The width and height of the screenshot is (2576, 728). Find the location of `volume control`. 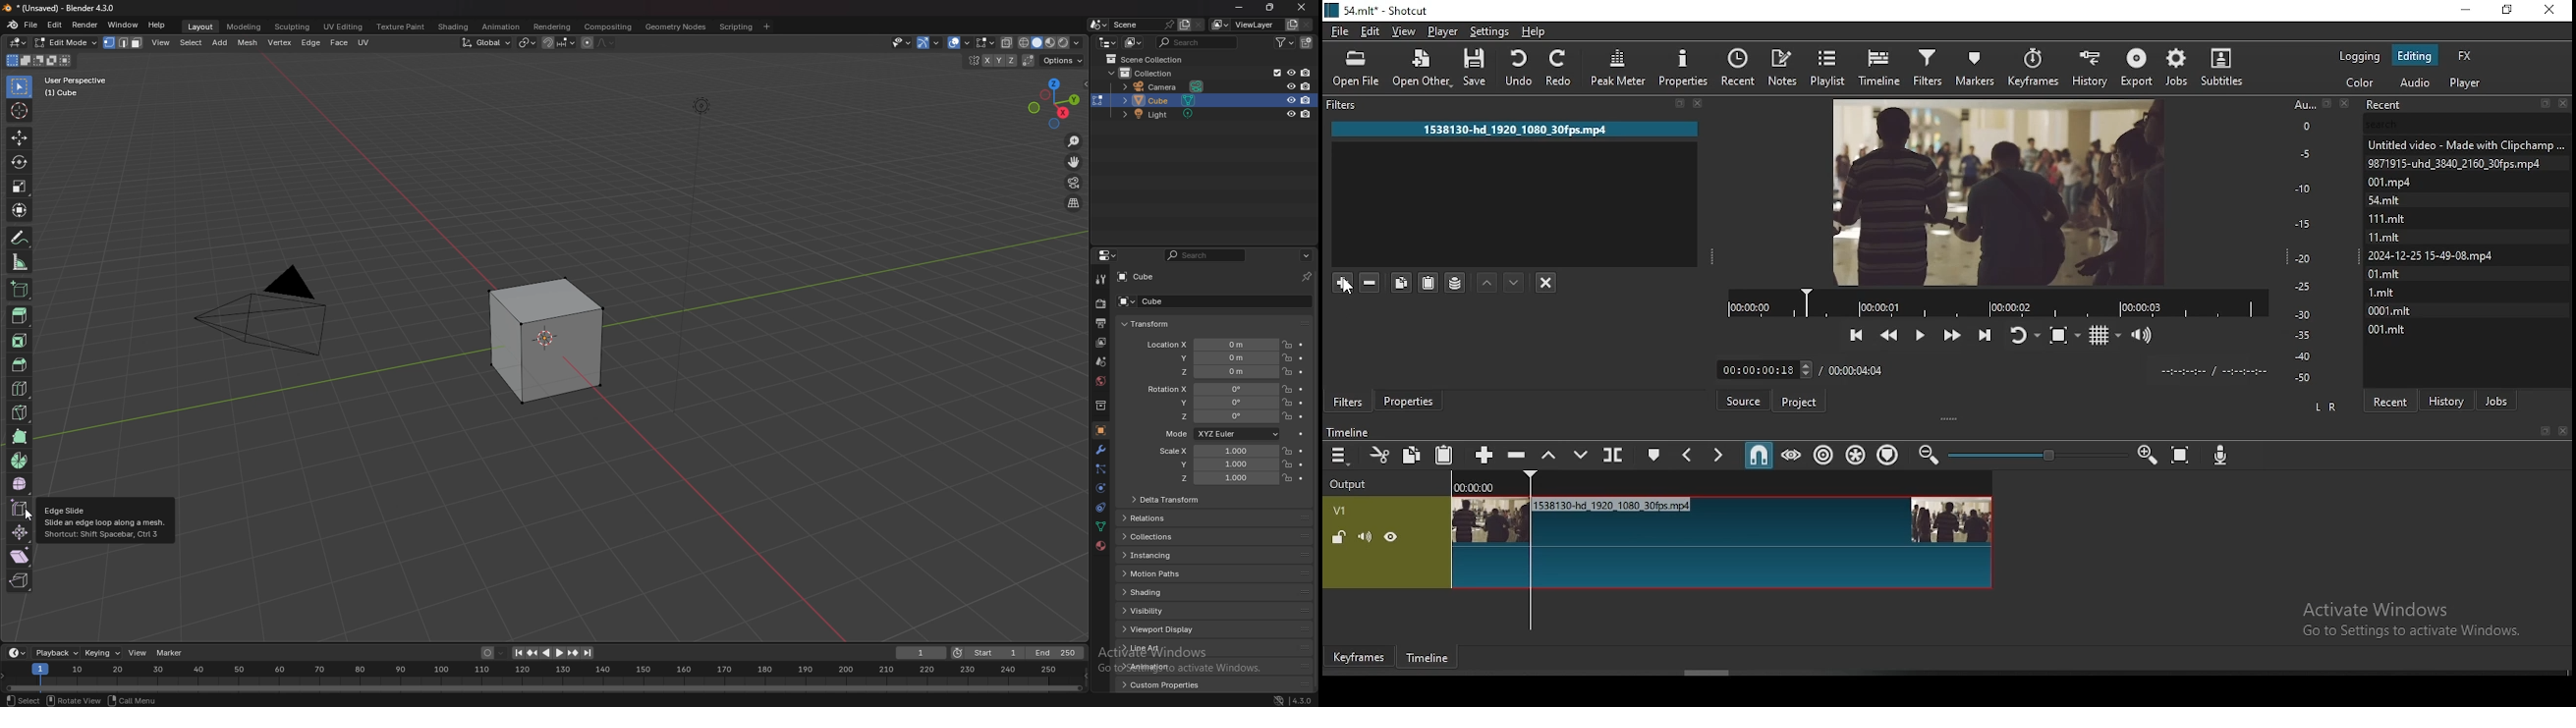

volume control is located at coordinates (2141, 334).